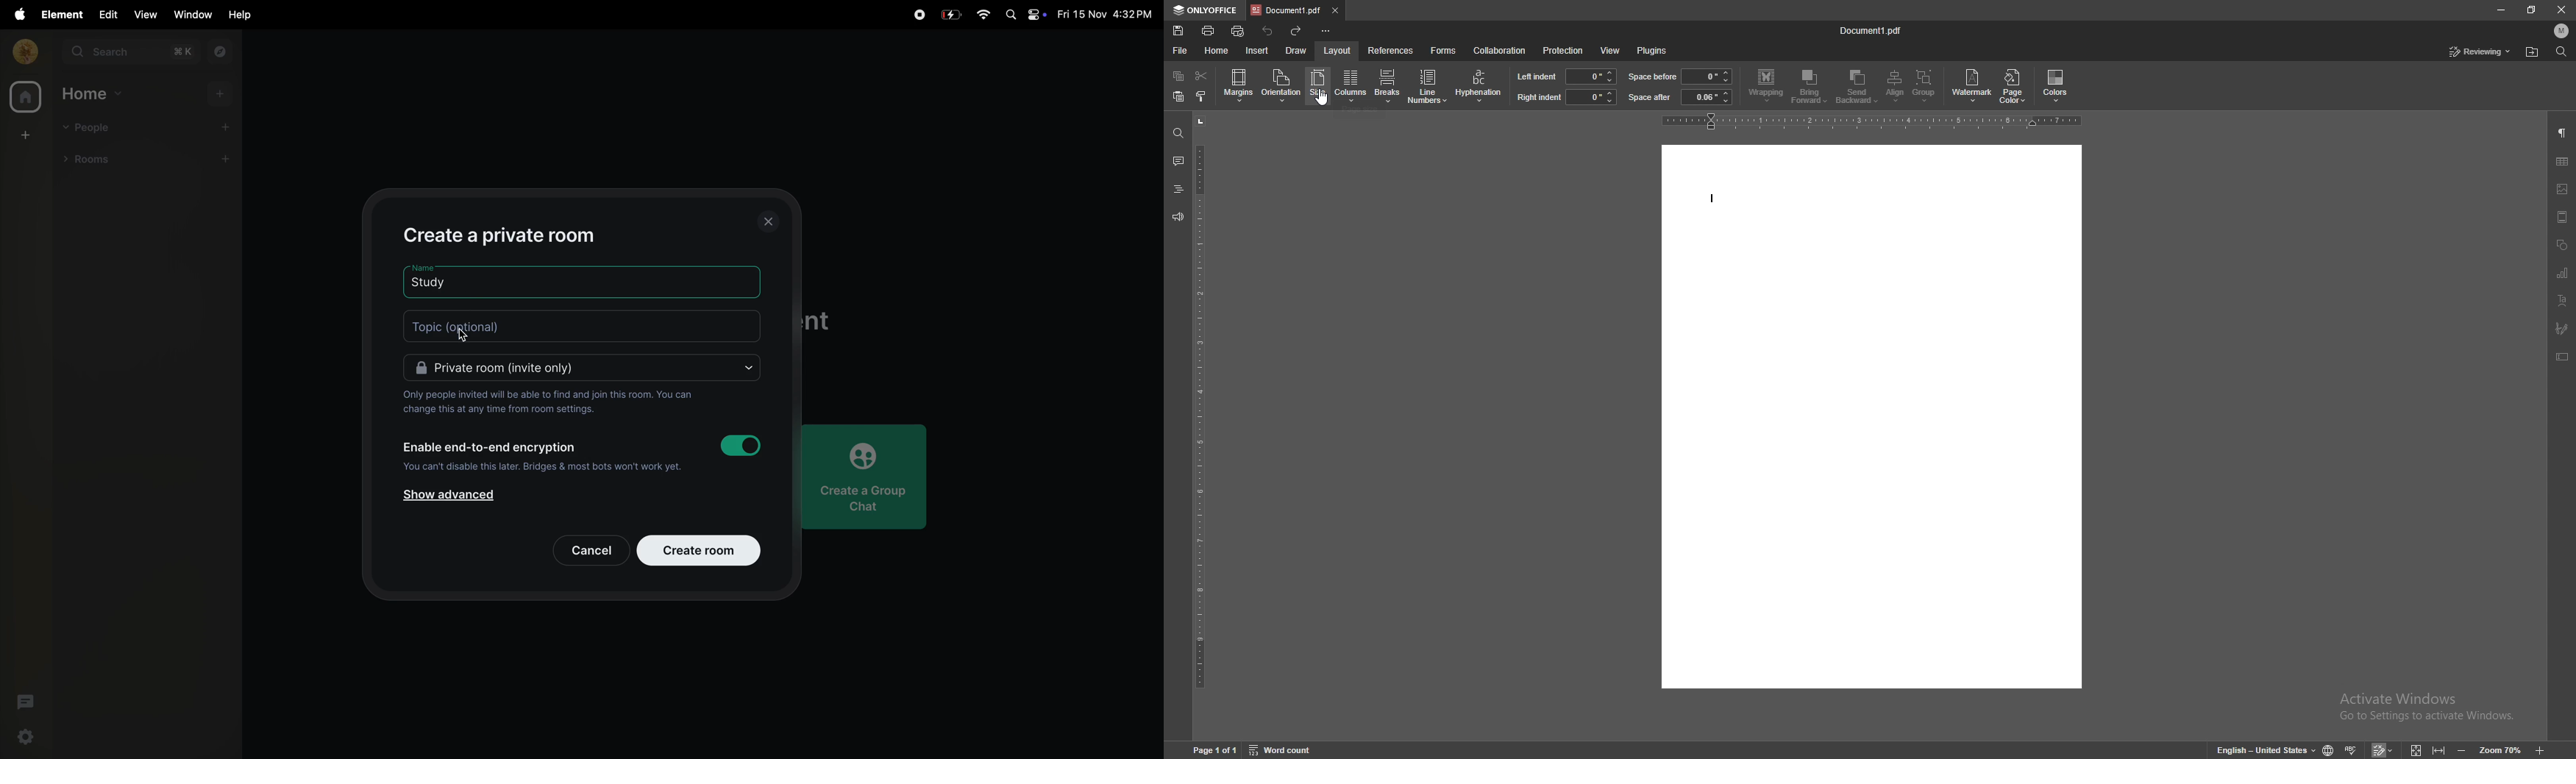 The height and width of the screenshot is (784, 2576). Describe the element at coordinates (96, 162) in the screenshot. I see `rooms` at that location.